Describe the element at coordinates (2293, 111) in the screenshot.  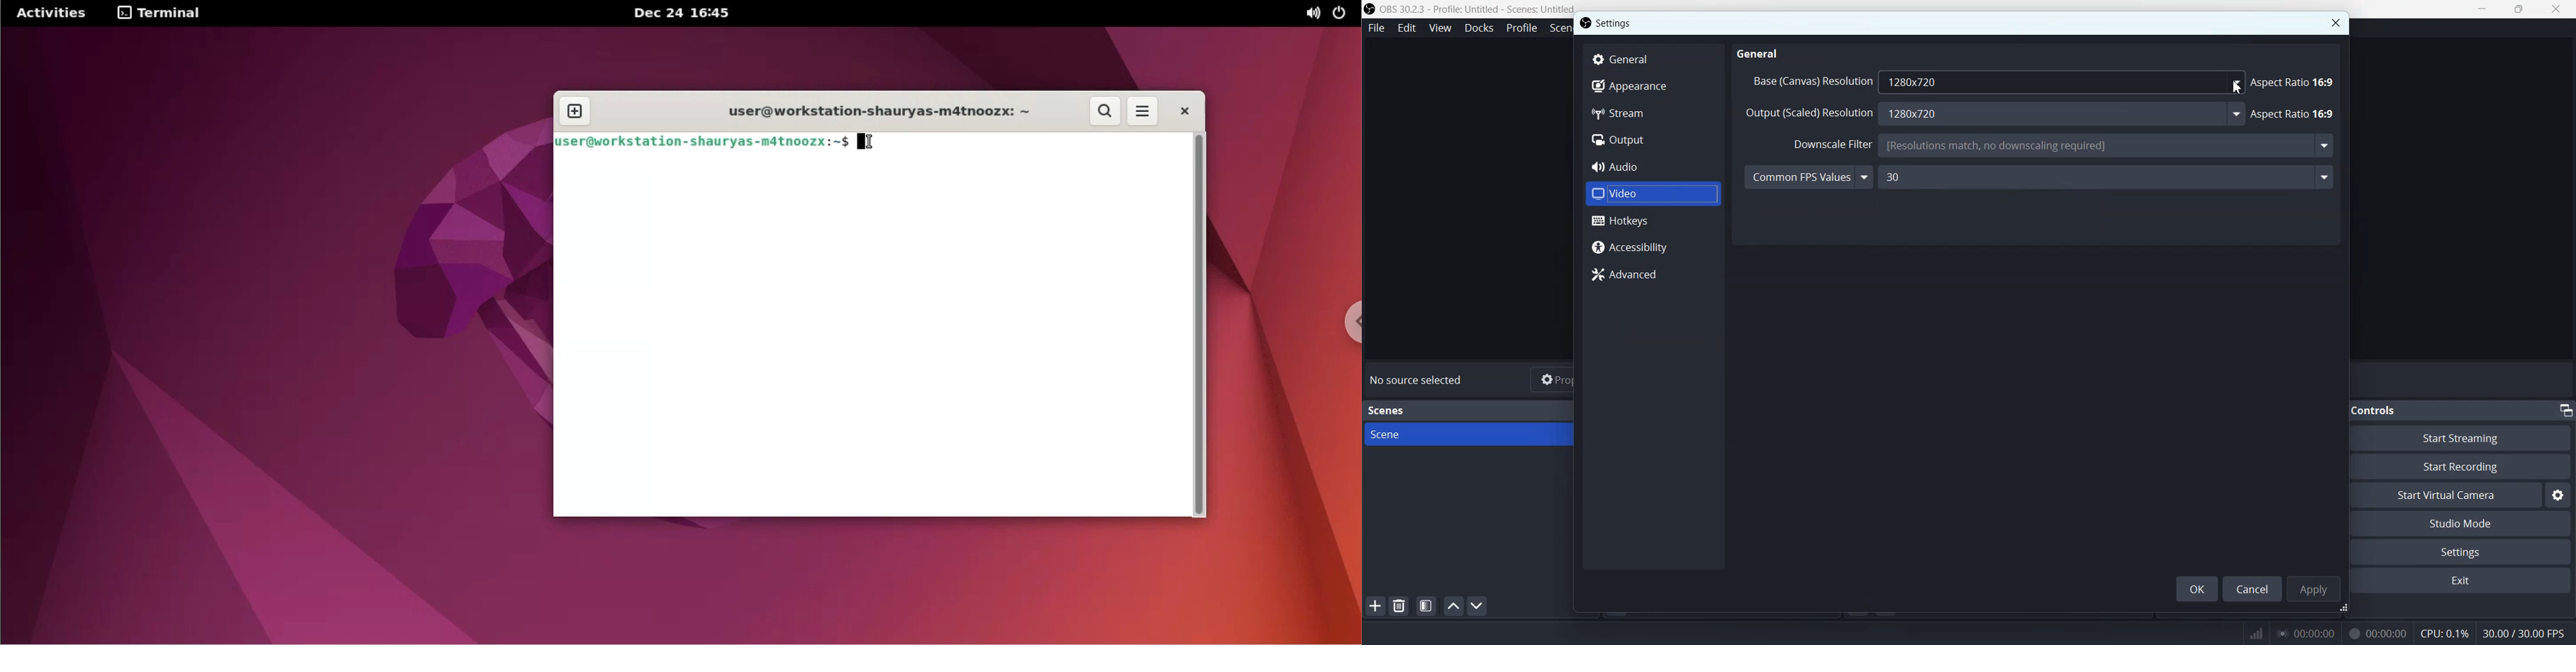
I see `aspect ratio` at that location.